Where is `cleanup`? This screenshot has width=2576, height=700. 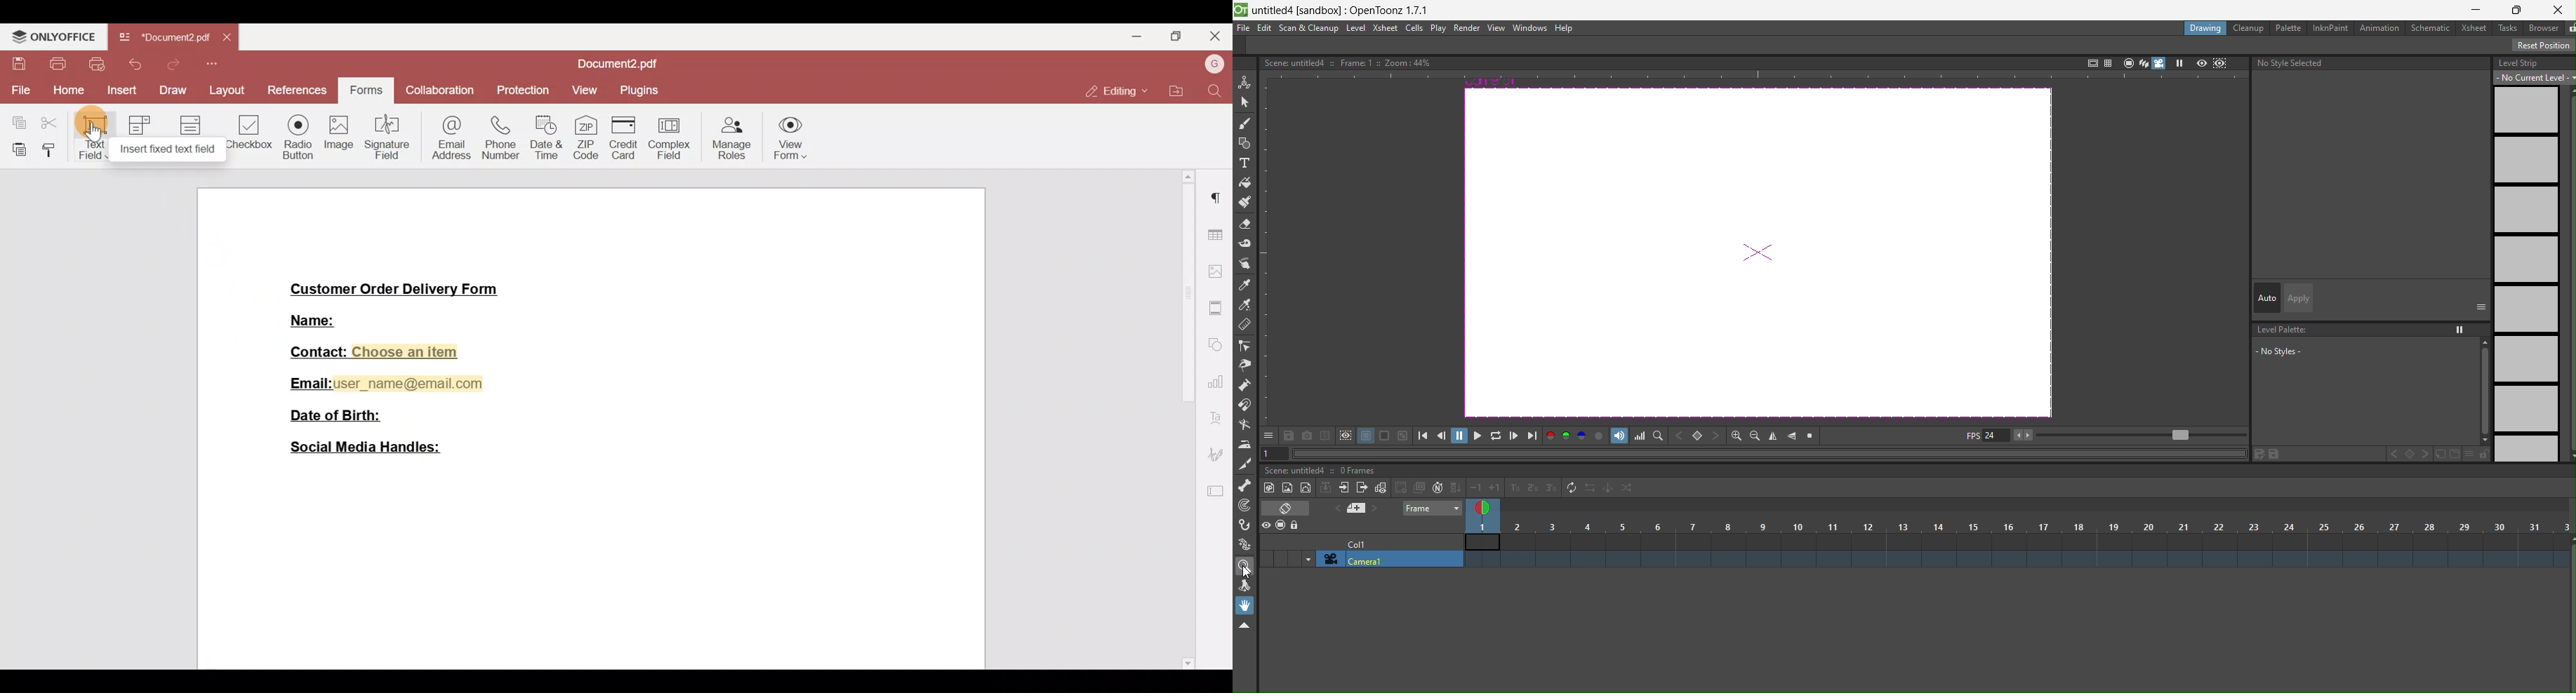 cleanup is located at coordinates (2250, 27).